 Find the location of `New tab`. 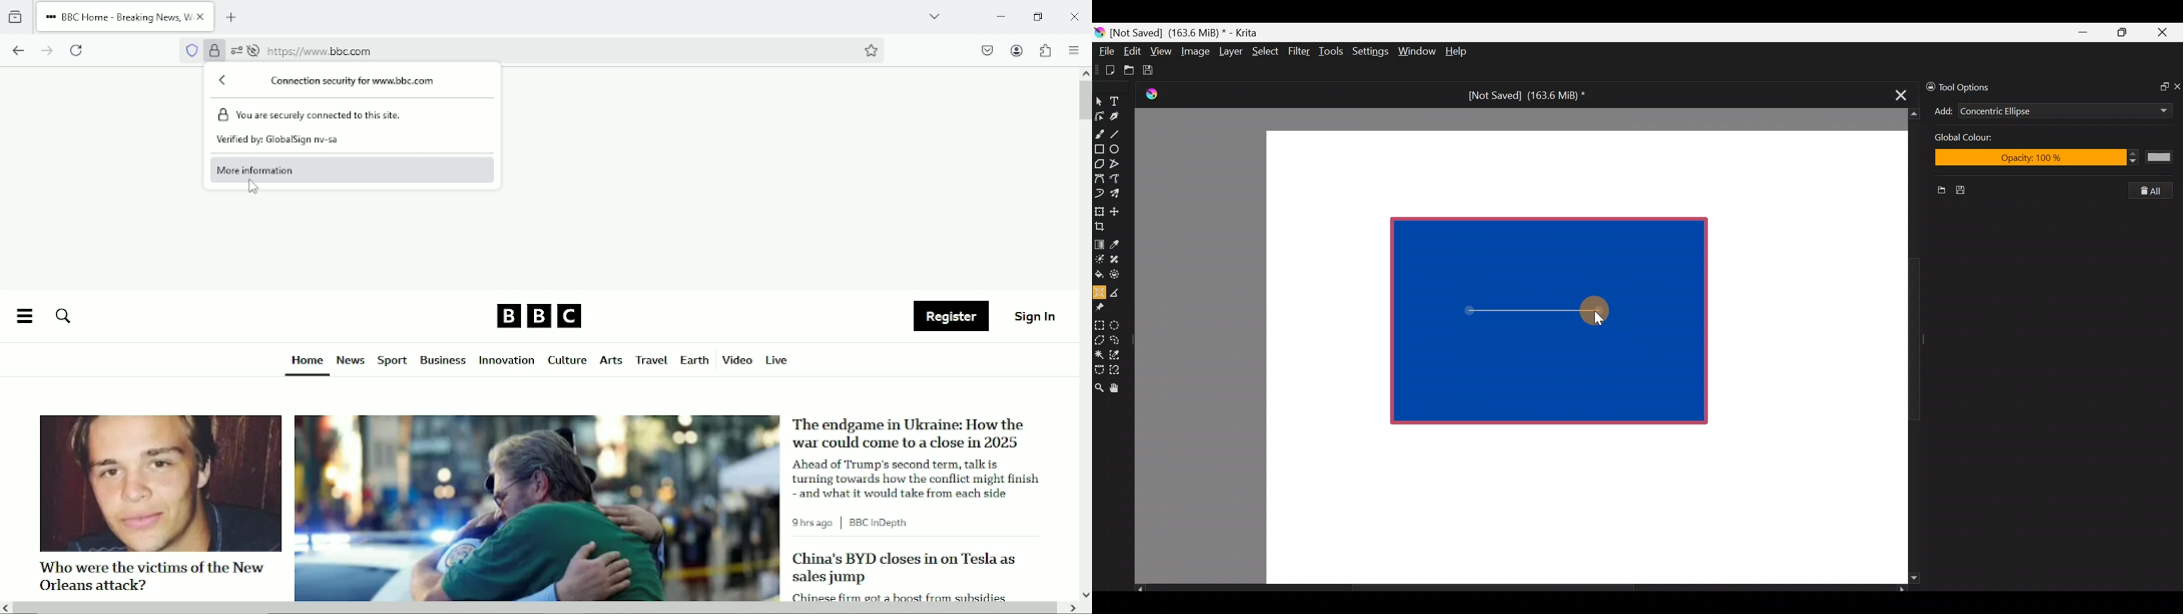

New tab is located at coordinates (233, 15).